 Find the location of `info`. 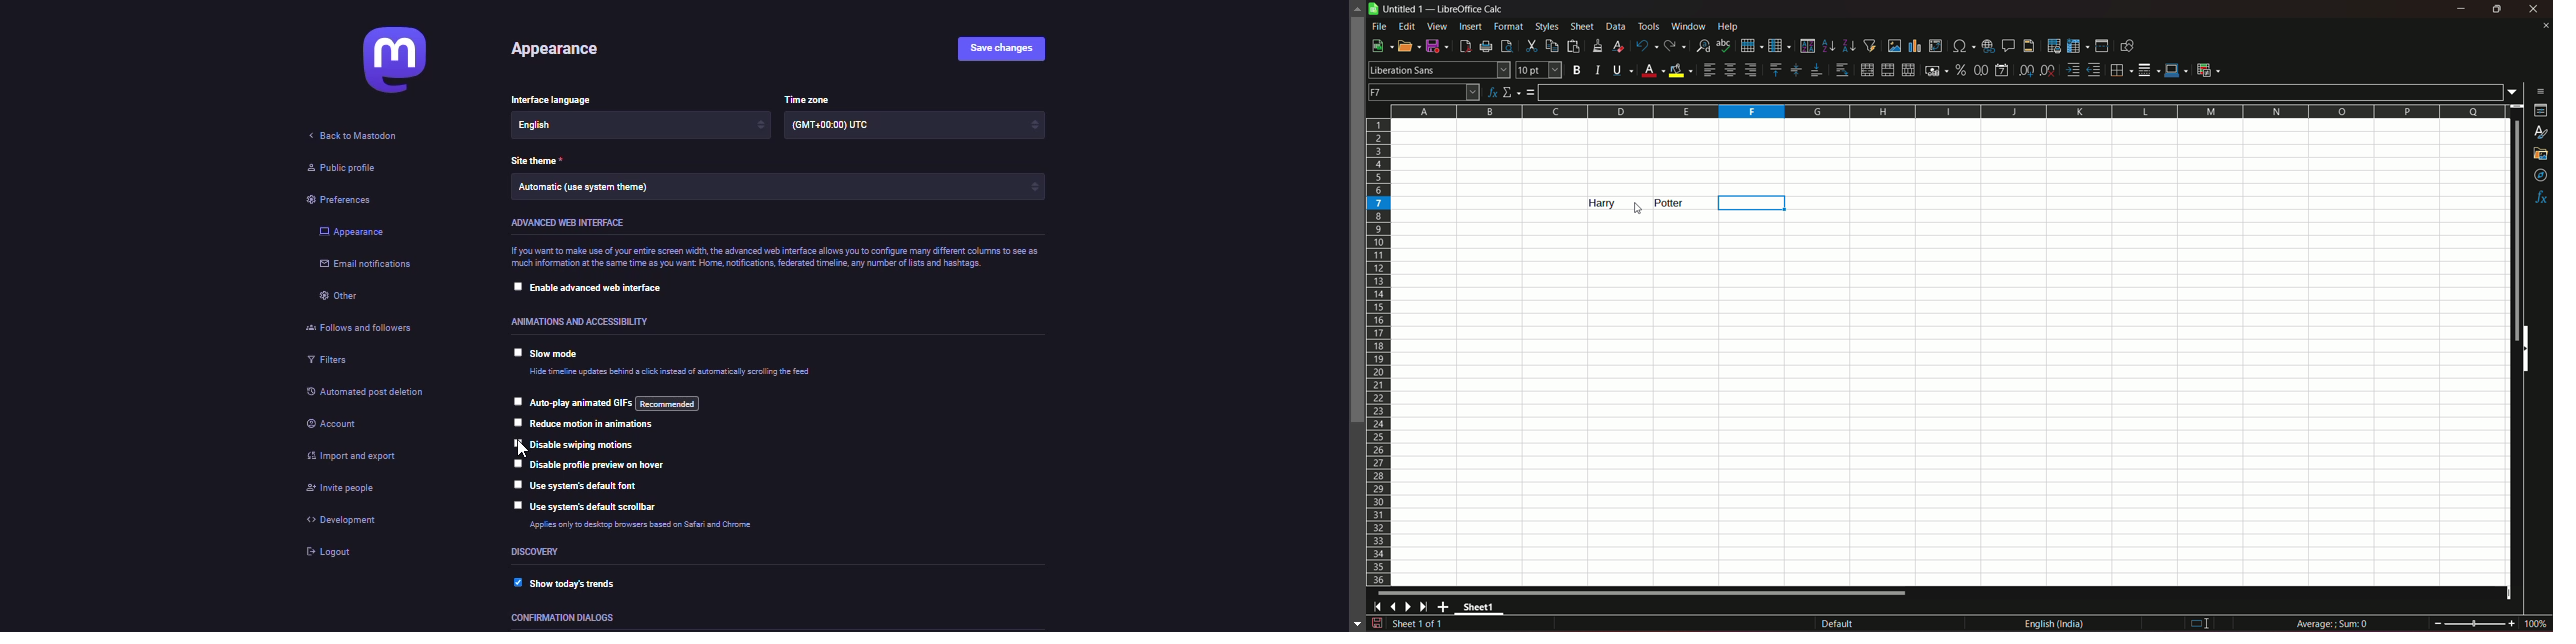

info is located at coordinates (677, 373).